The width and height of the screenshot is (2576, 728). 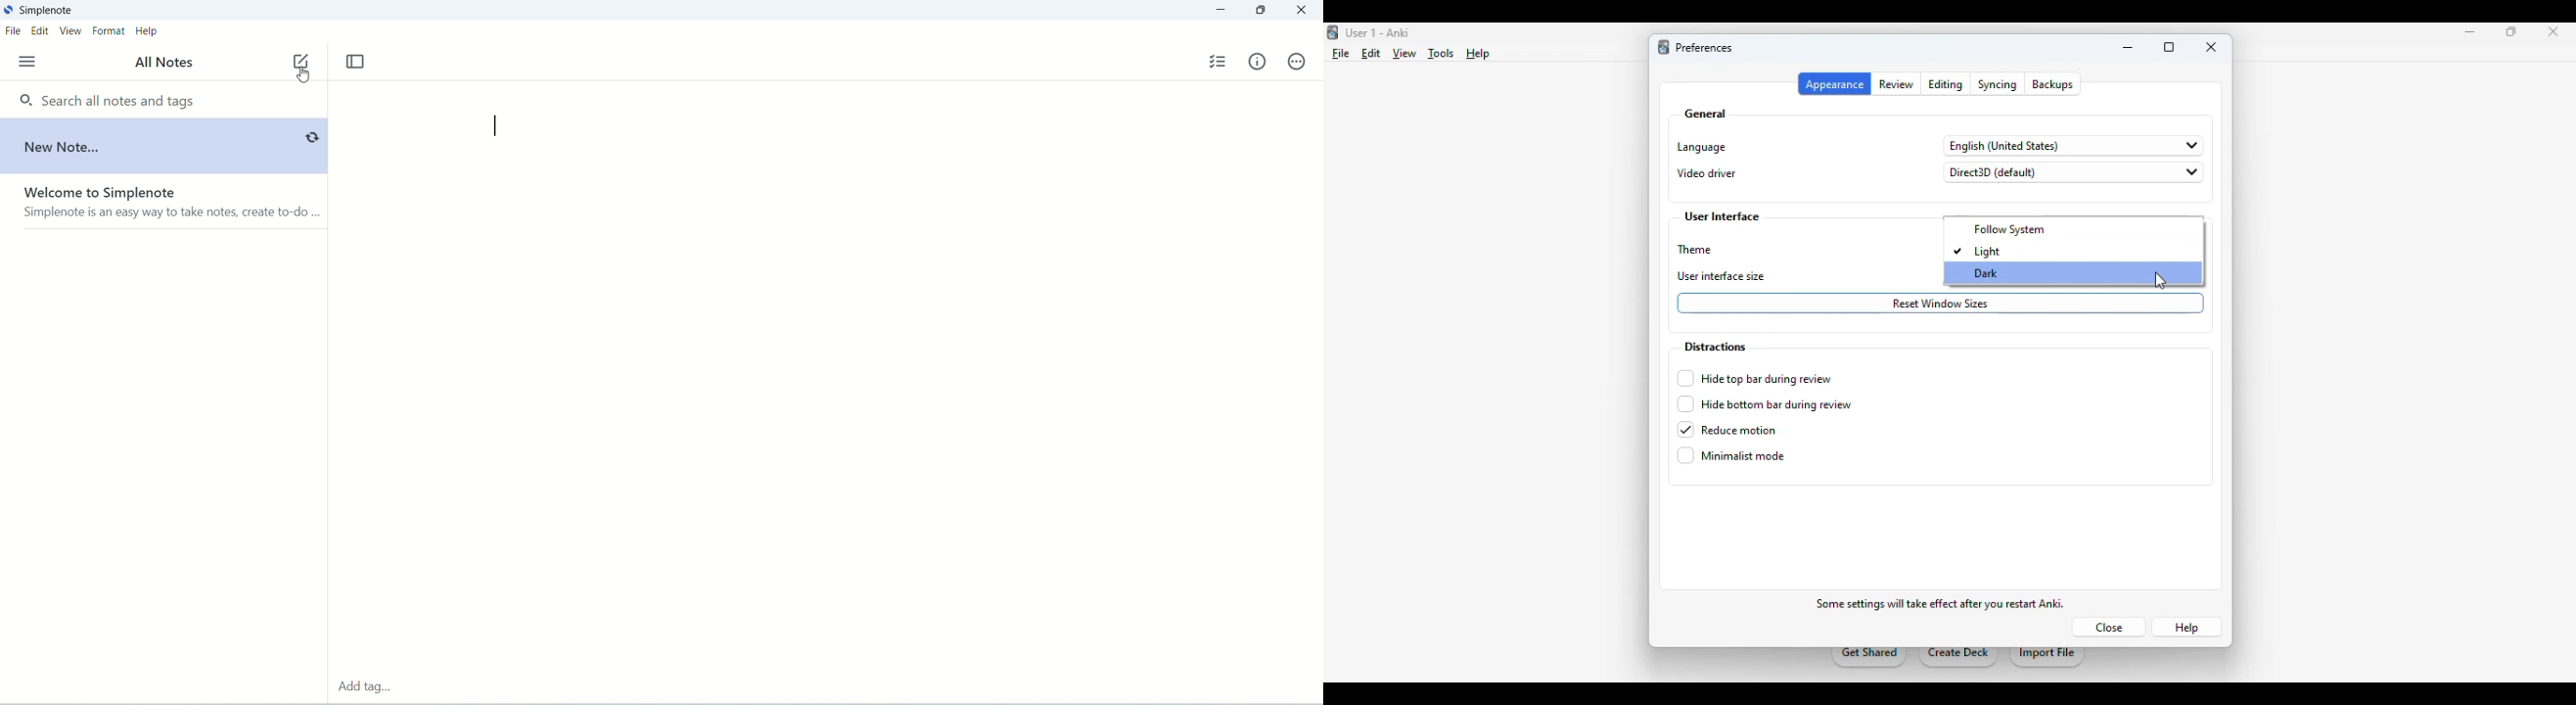 What do you see at coordinates (162, 206) in the screenshot?
I see `welcome to Simplenote` at bounding box center [162, 206].